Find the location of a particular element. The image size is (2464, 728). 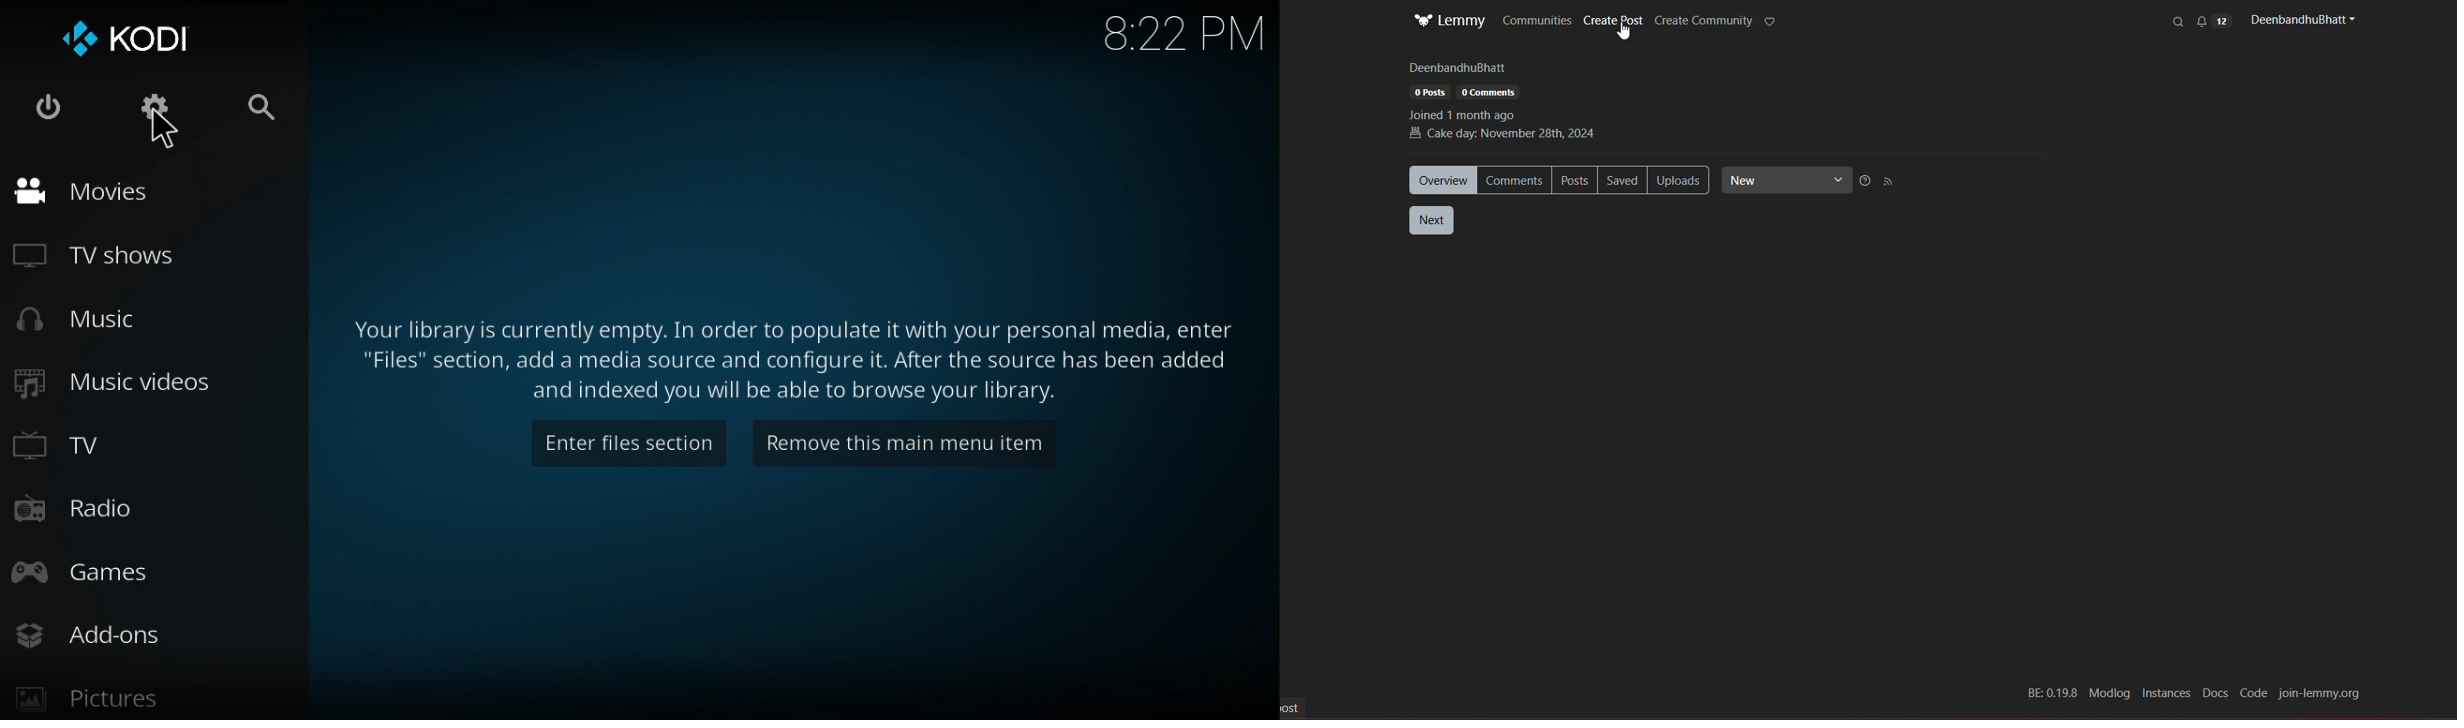

Cake day: November 28th, 2024 is located at coordinates (1505, 134).